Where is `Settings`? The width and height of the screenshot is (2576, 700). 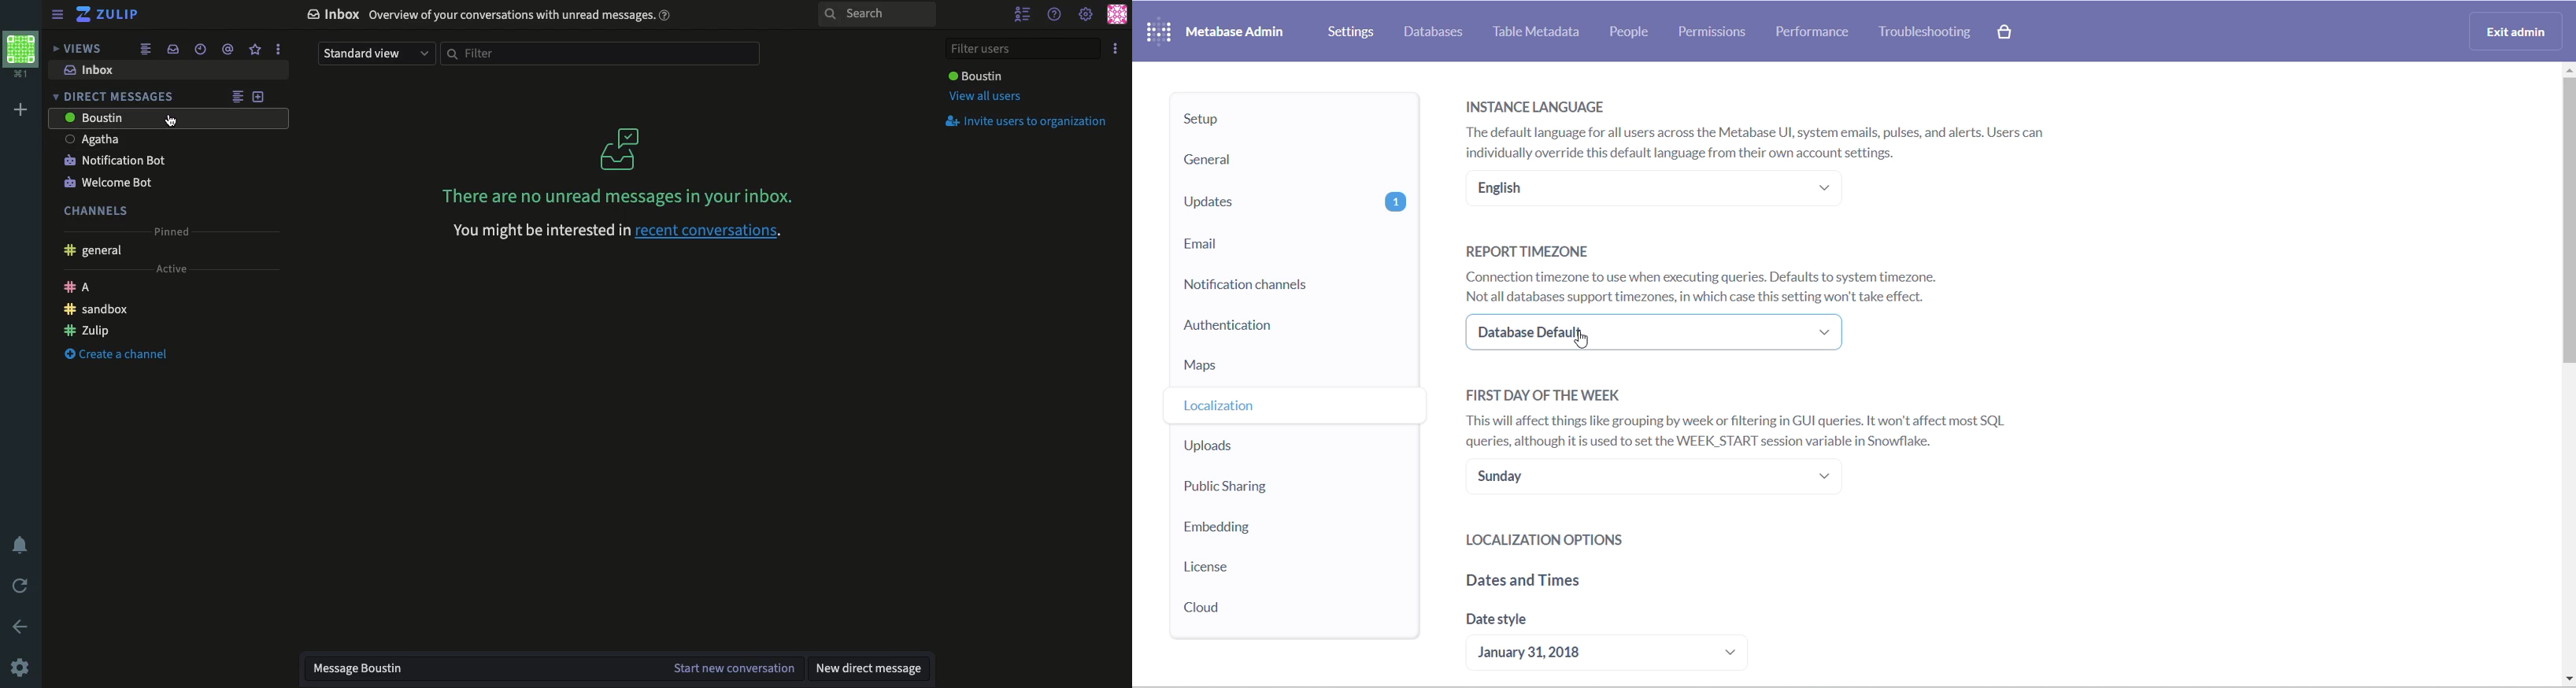
Settings is located at coordinates (1085, 14).